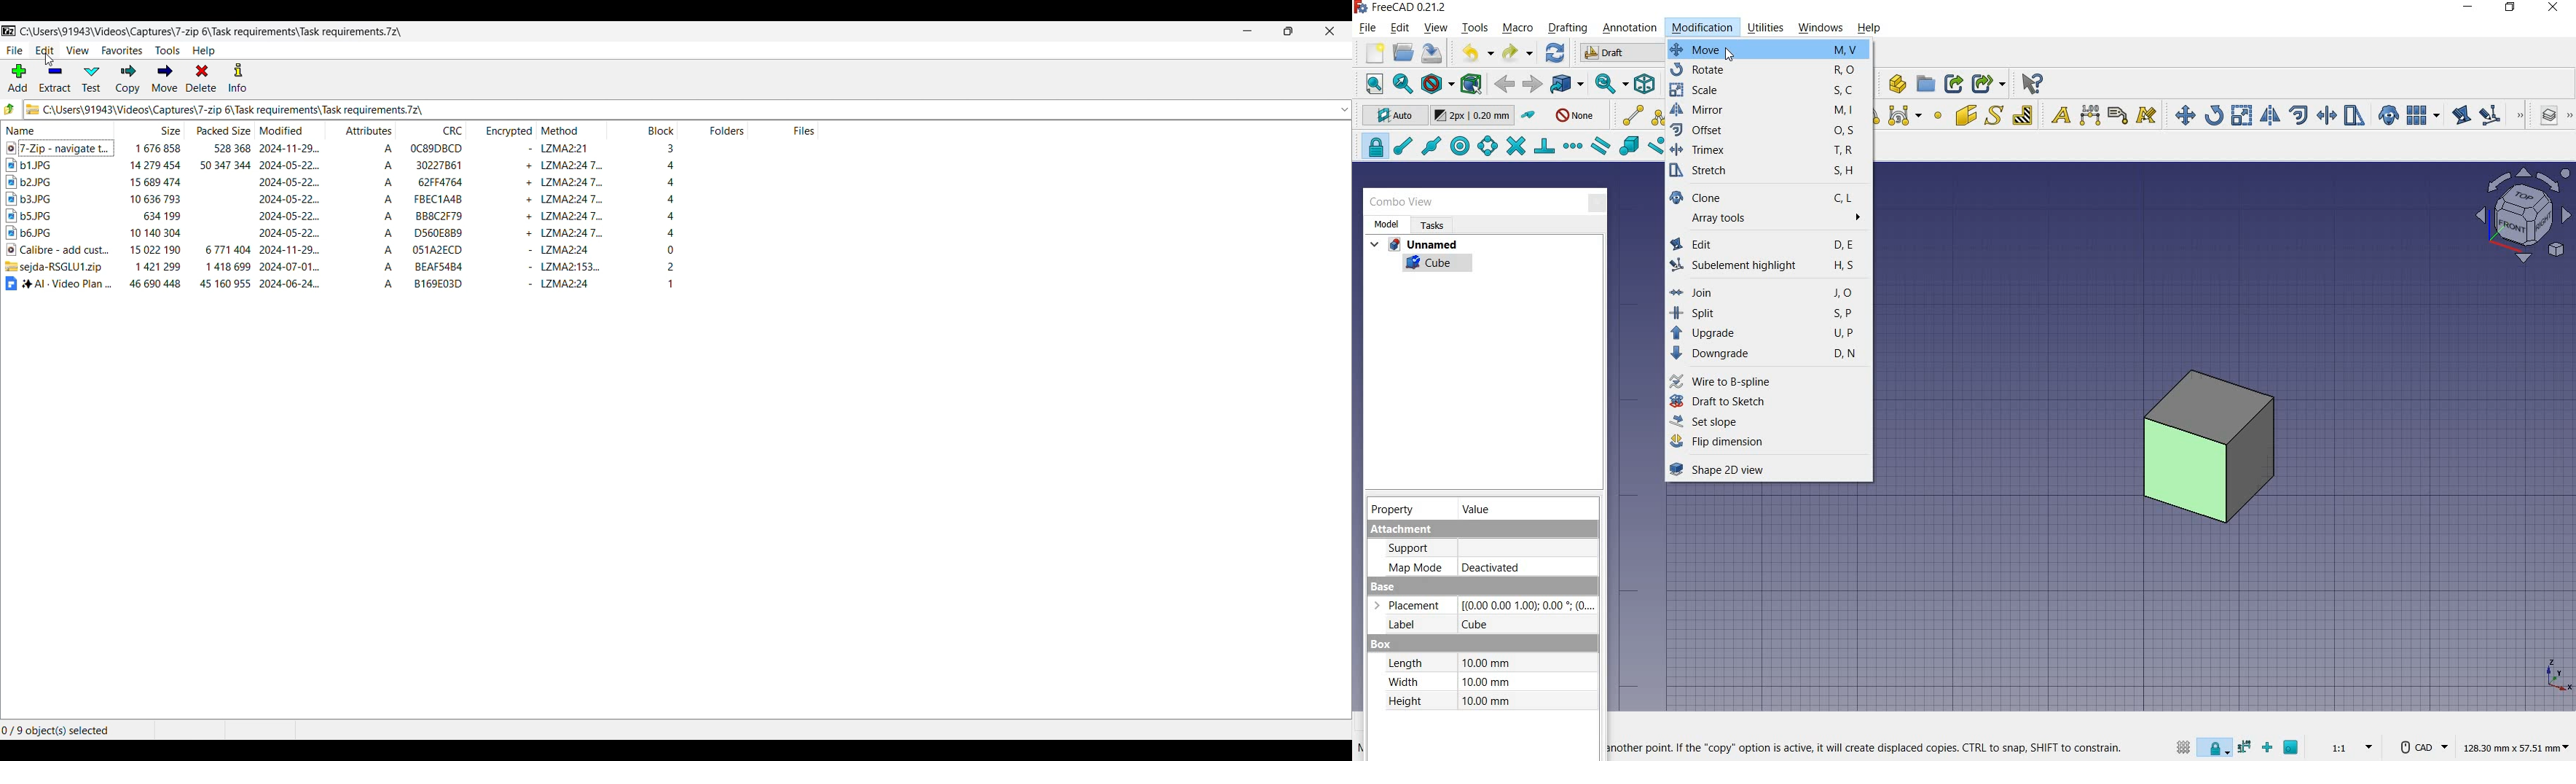 This screenshot has width=2576, height=784. What do you see at coordinates (77, 731) in the screenshot?
I see `Selected files and folders out of the total number of files and folders in the current folder` at bounding box center [77, 731].